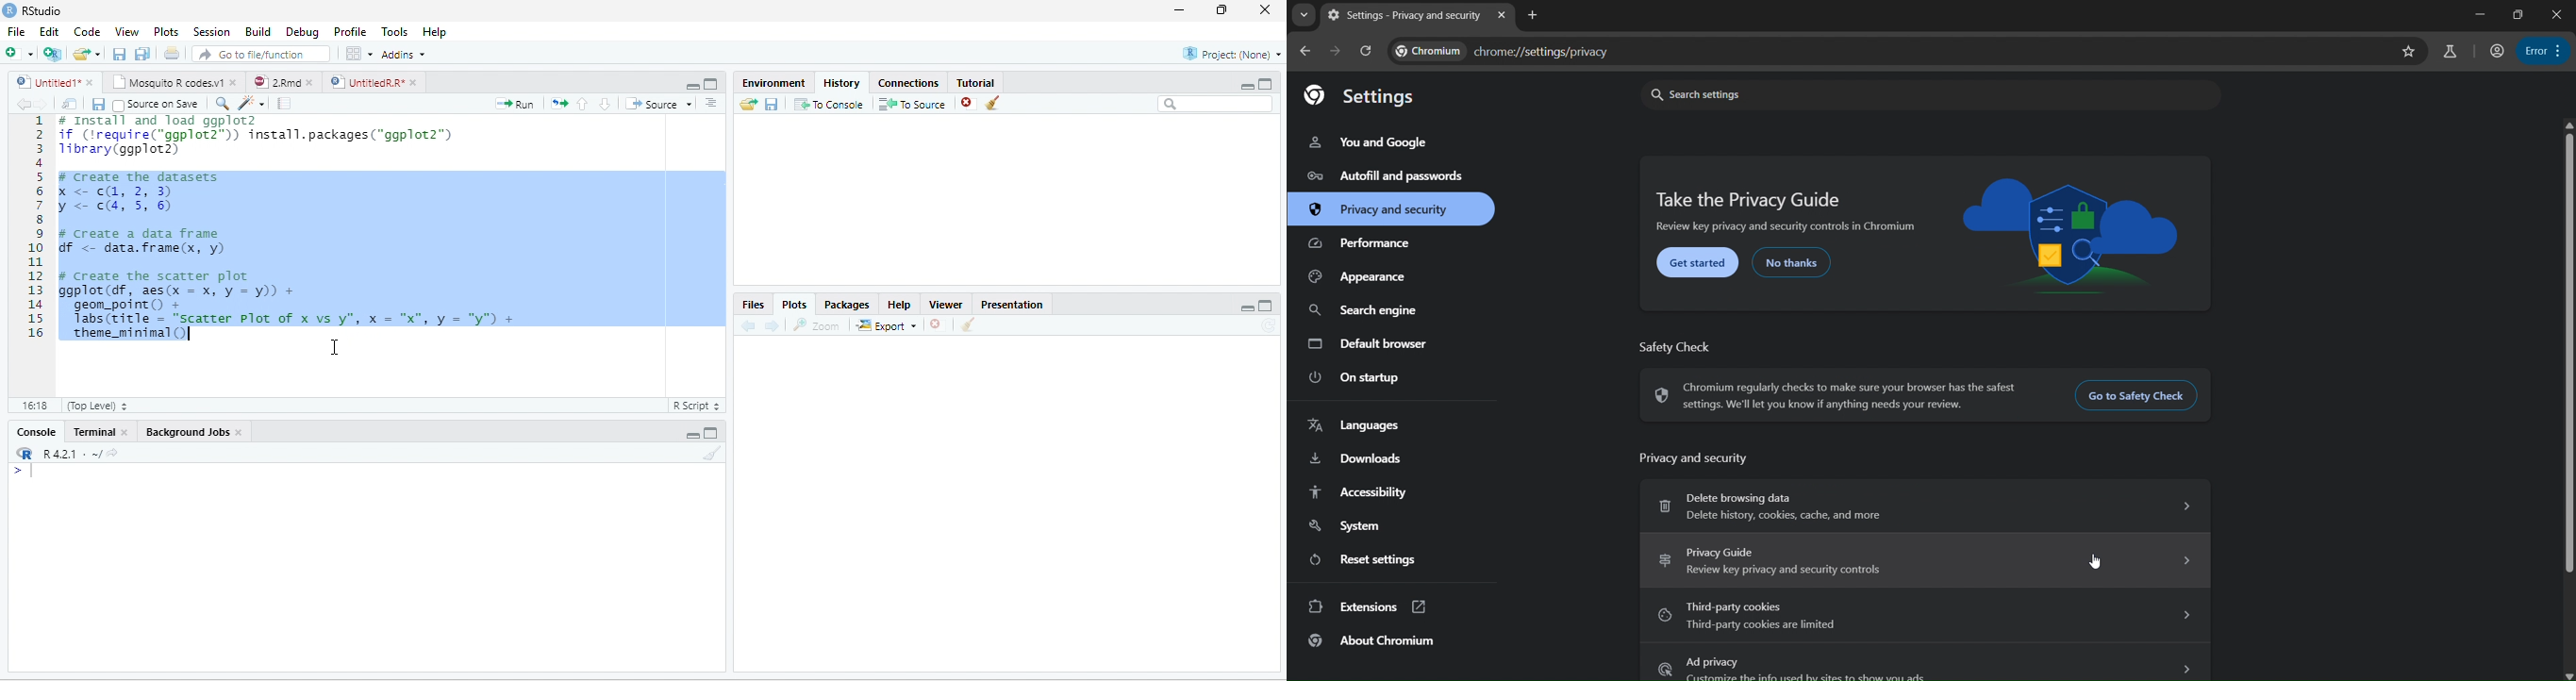 The image size is (2576, 700). I want to click on History, so click(840, 83).